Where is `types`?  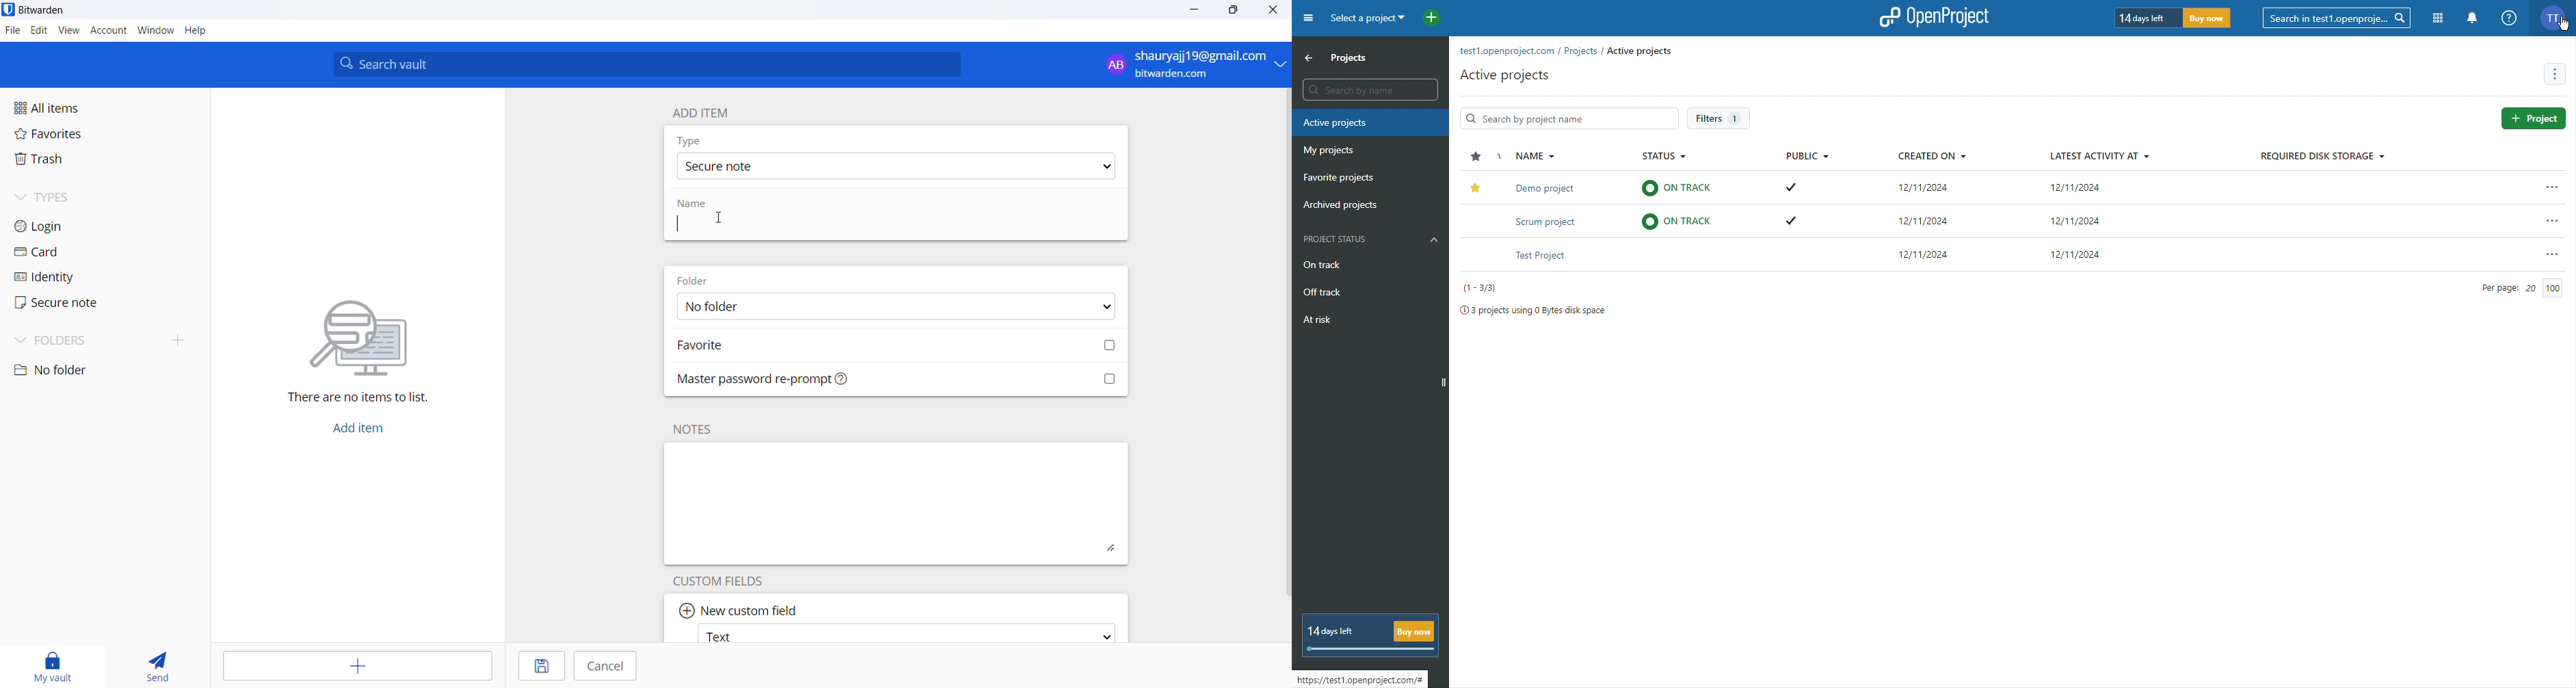
types is located at coordinates (64, 197).